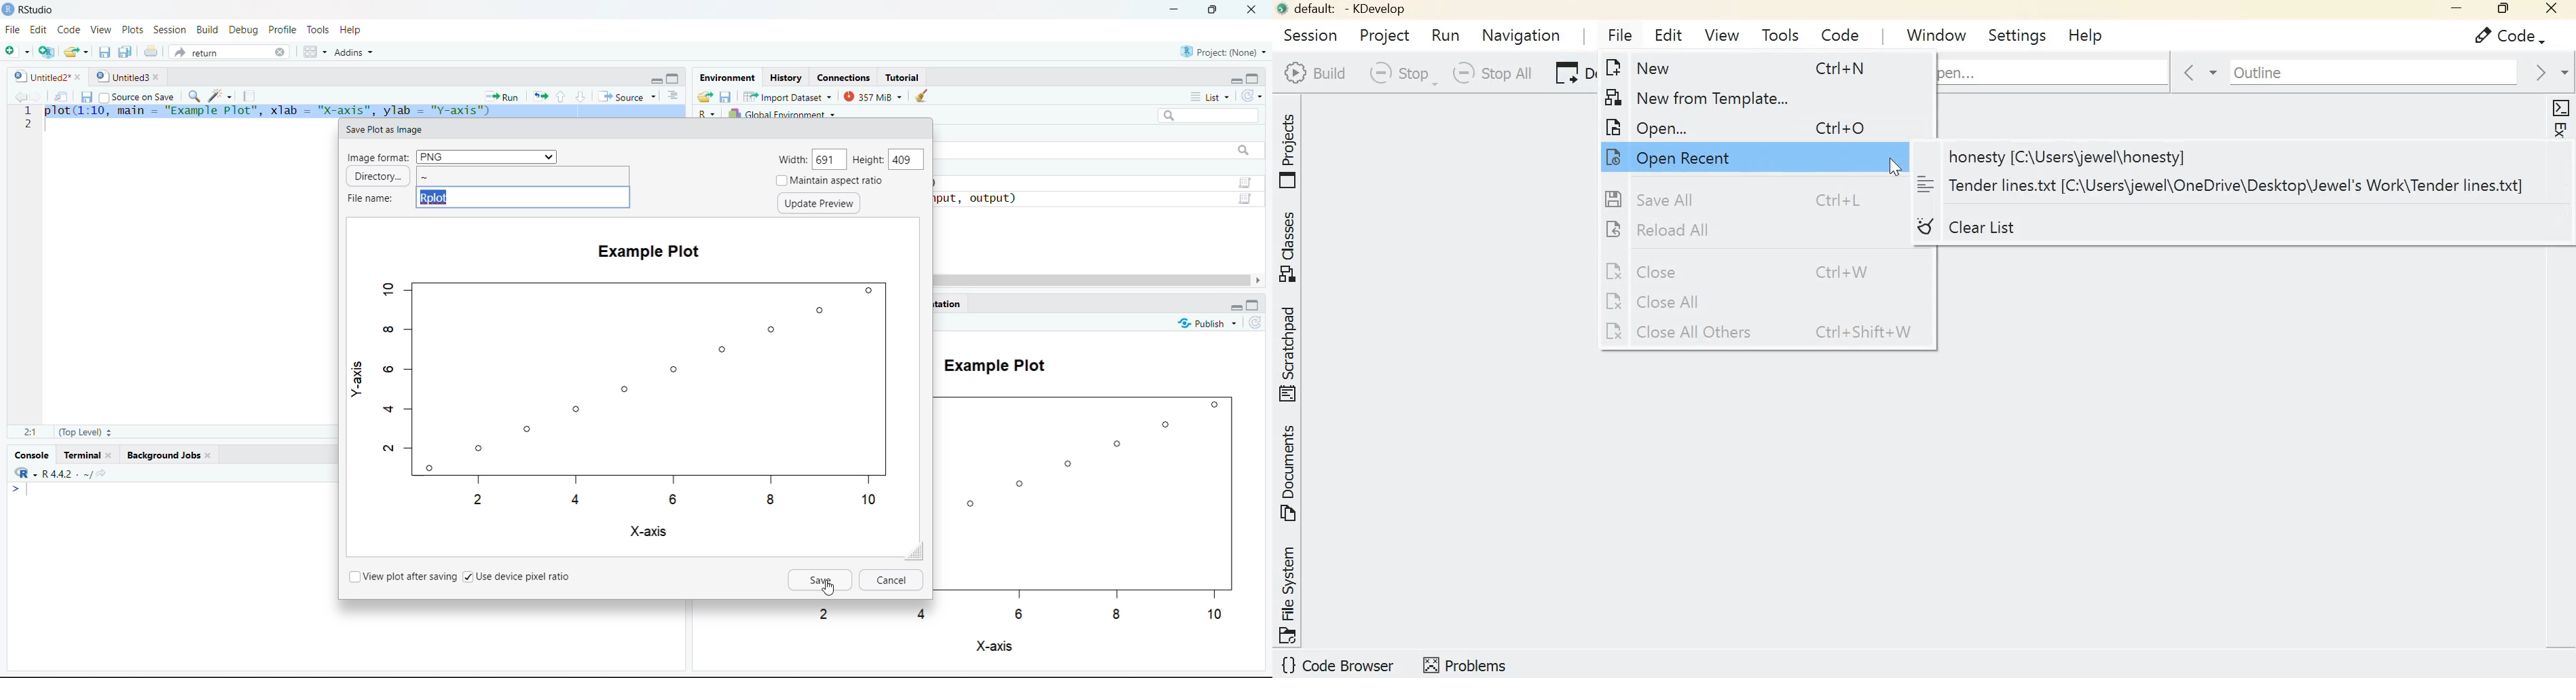  Describe the element at coordinates (29, 431) in the screenshot. I see `2:1` at that location.